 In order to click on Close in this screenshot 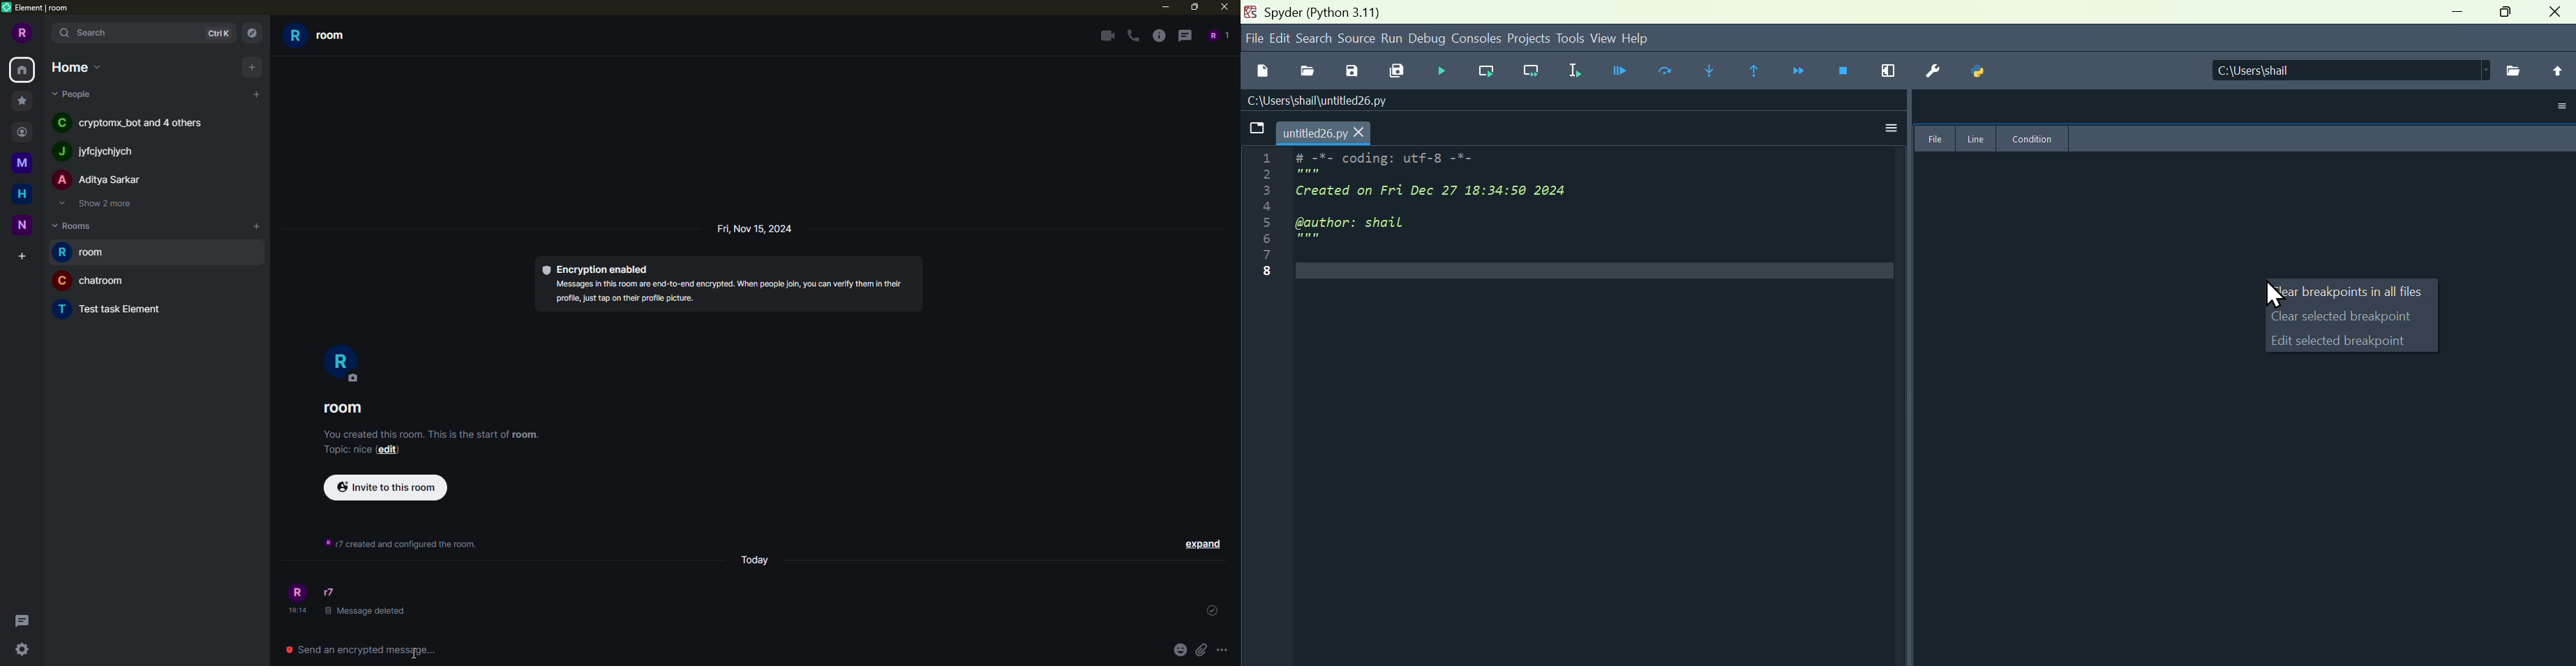, I will do `click(2556, 13)`.